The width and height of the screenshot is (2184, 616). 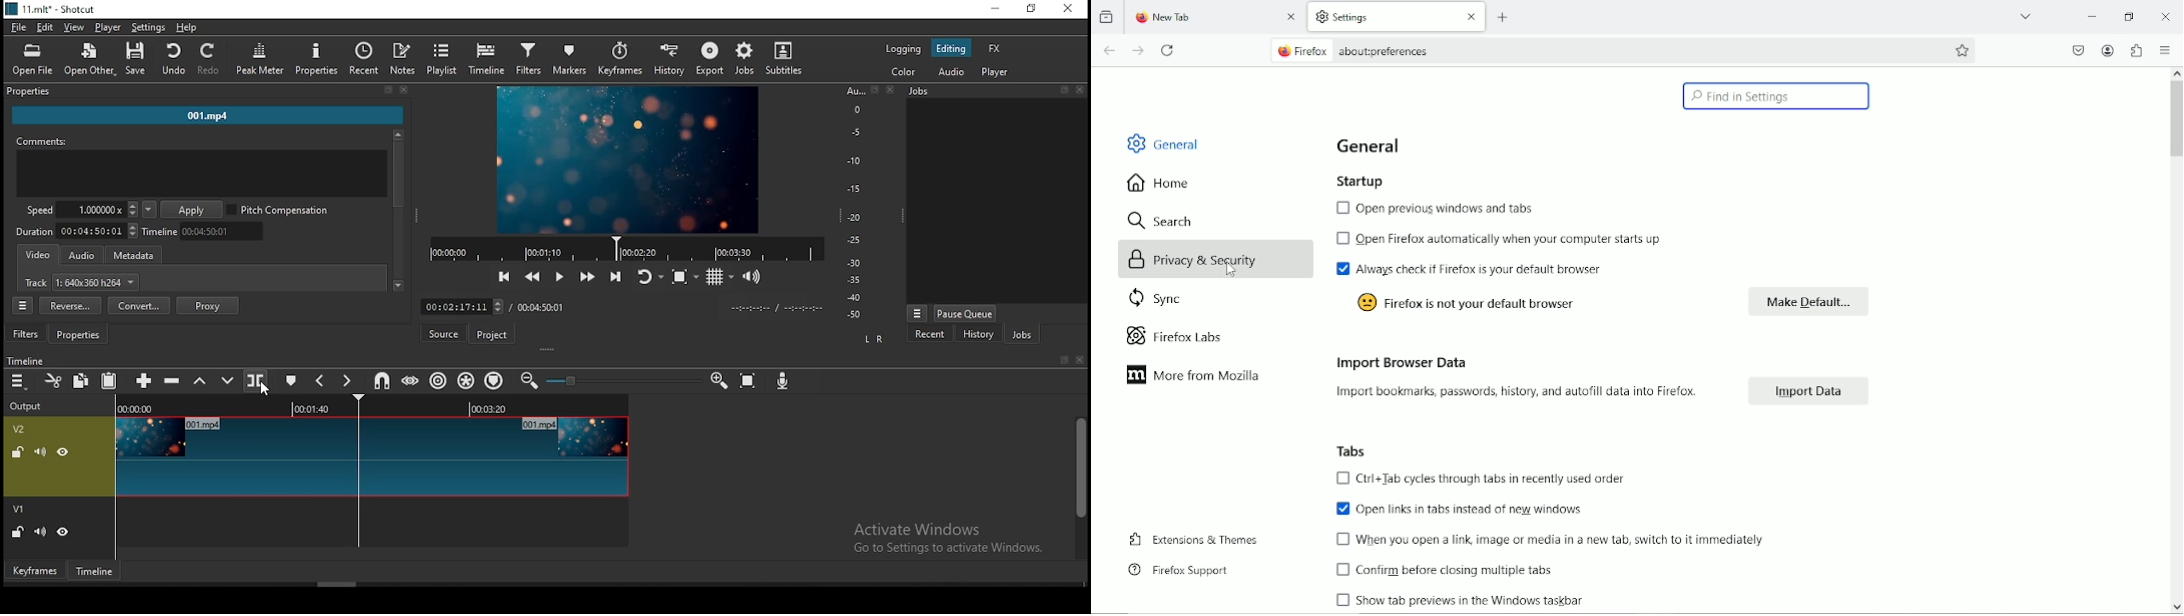 I want to click on jobs, so click(x=1022, y=334).